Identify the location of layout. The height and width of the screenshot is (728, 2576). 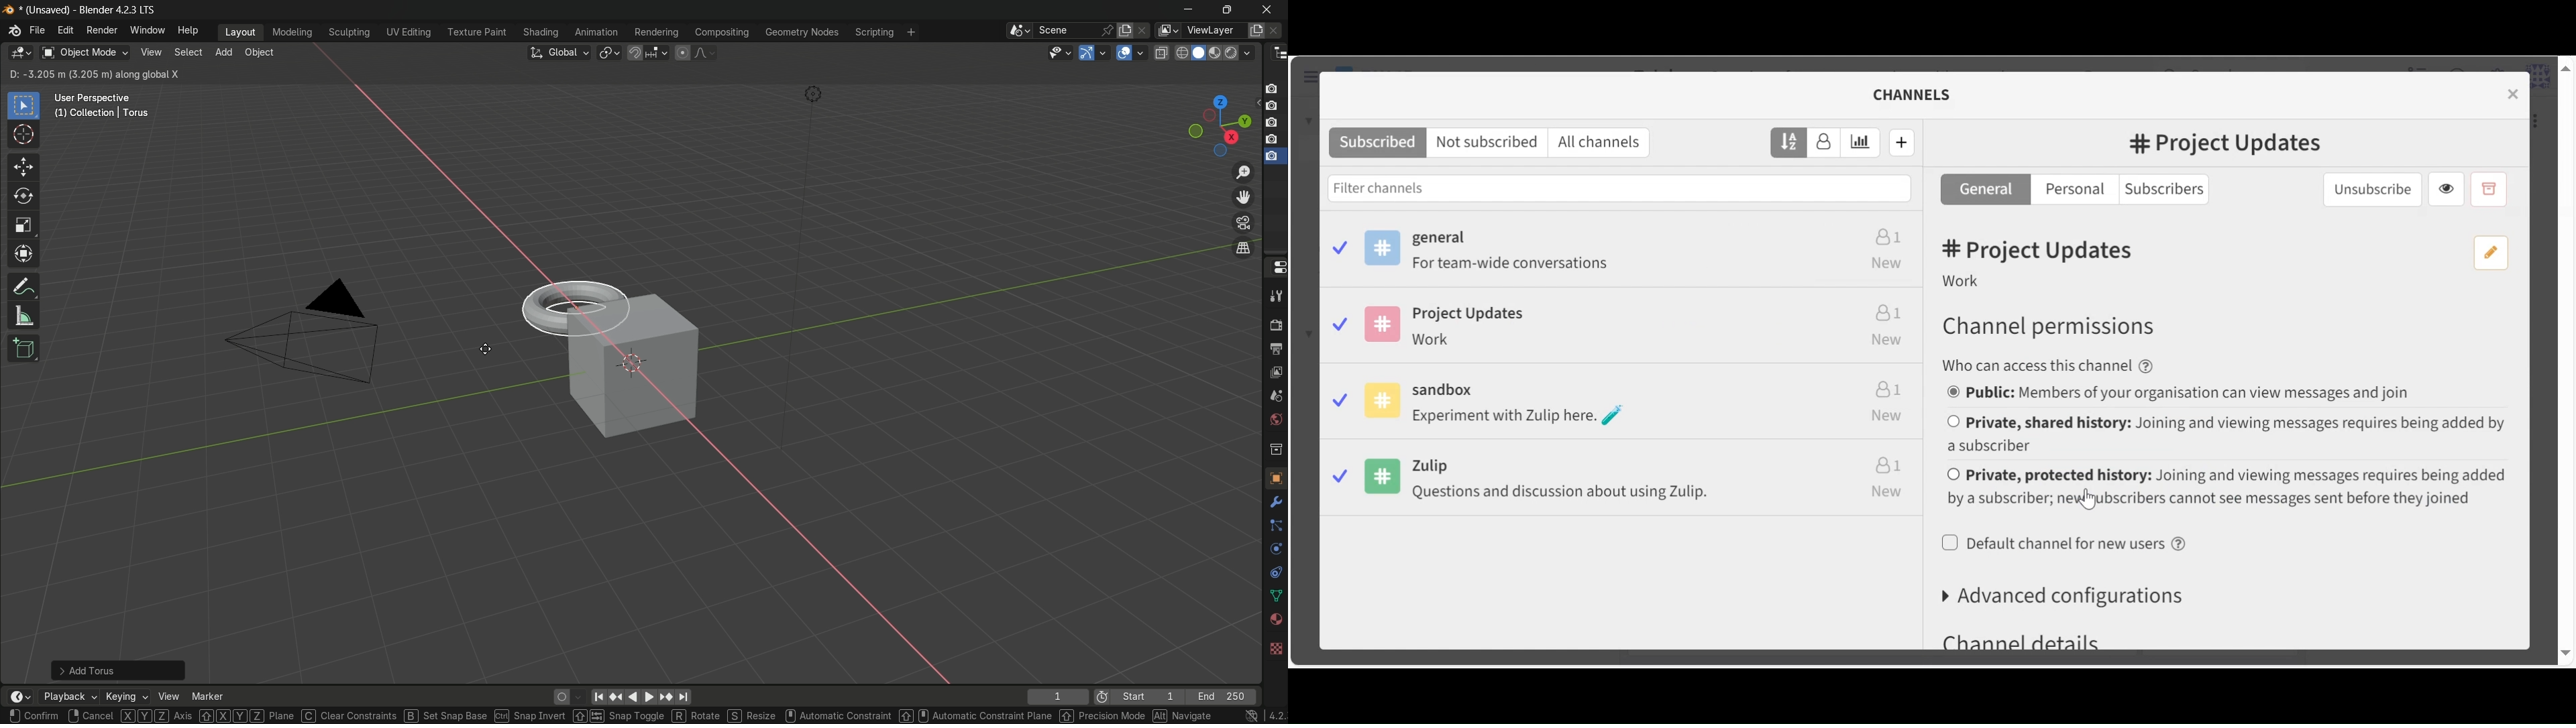
(241, 32).